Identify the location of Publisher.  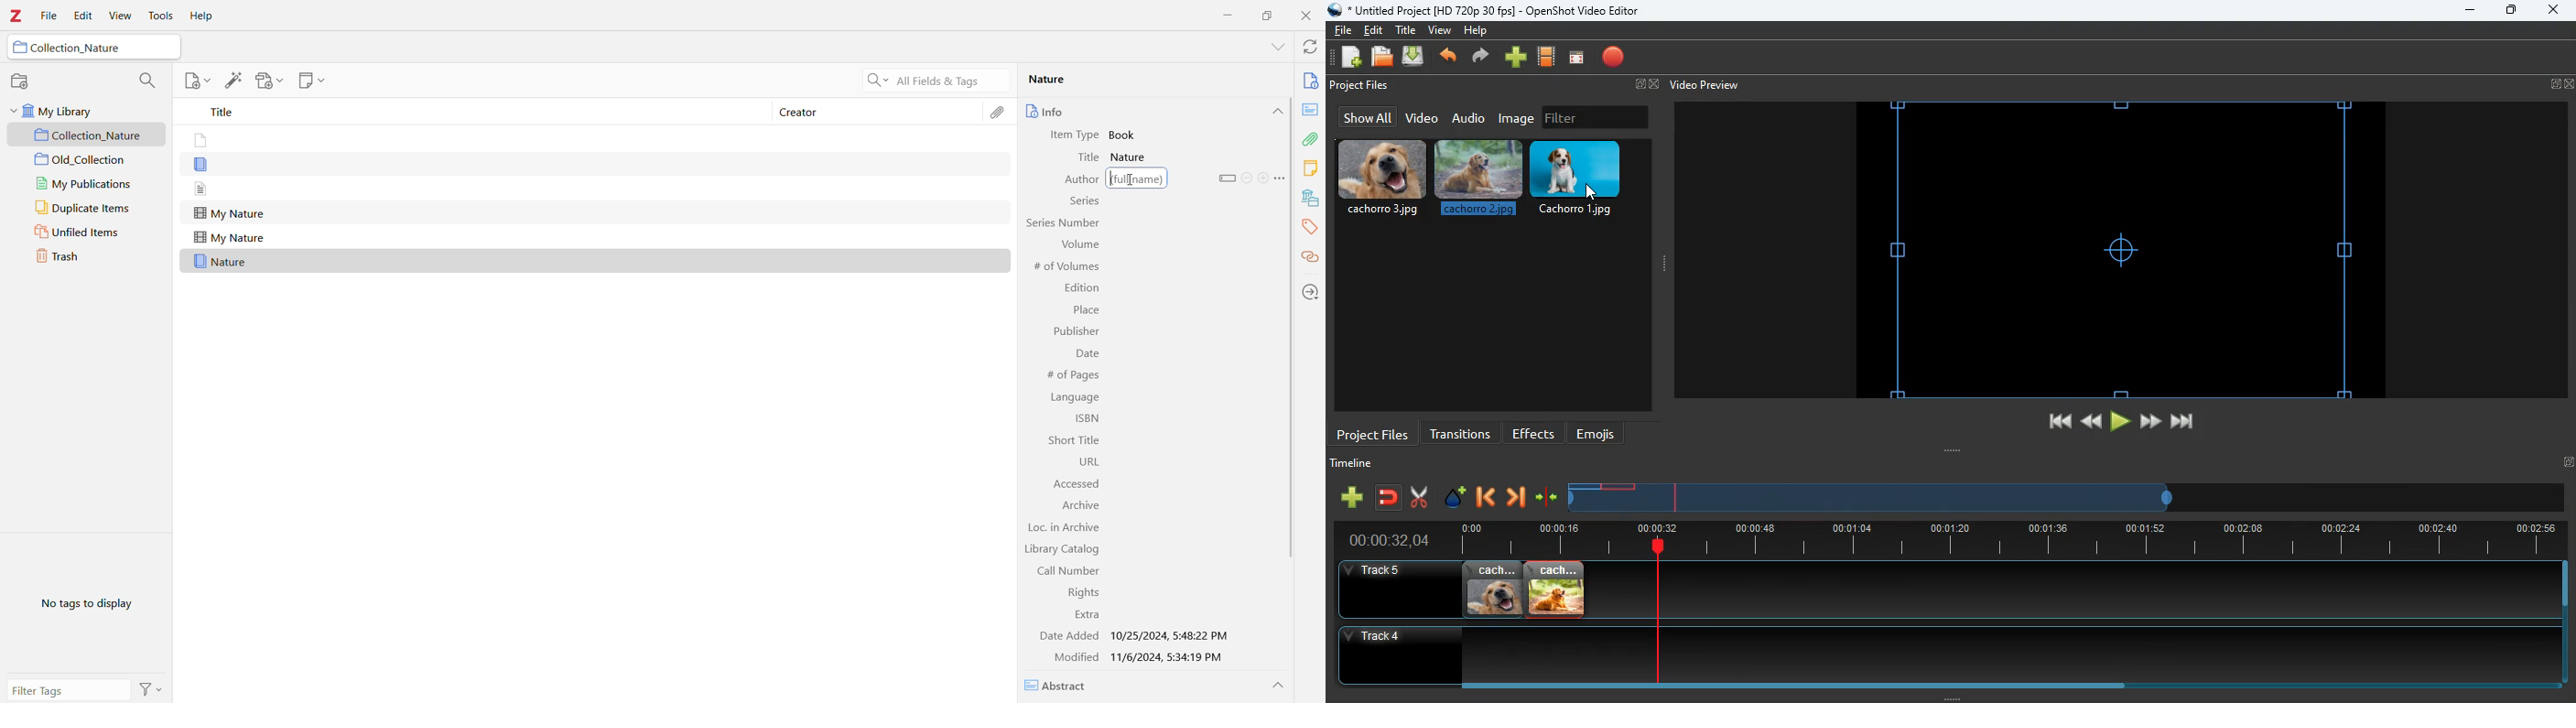
(1075, 332).